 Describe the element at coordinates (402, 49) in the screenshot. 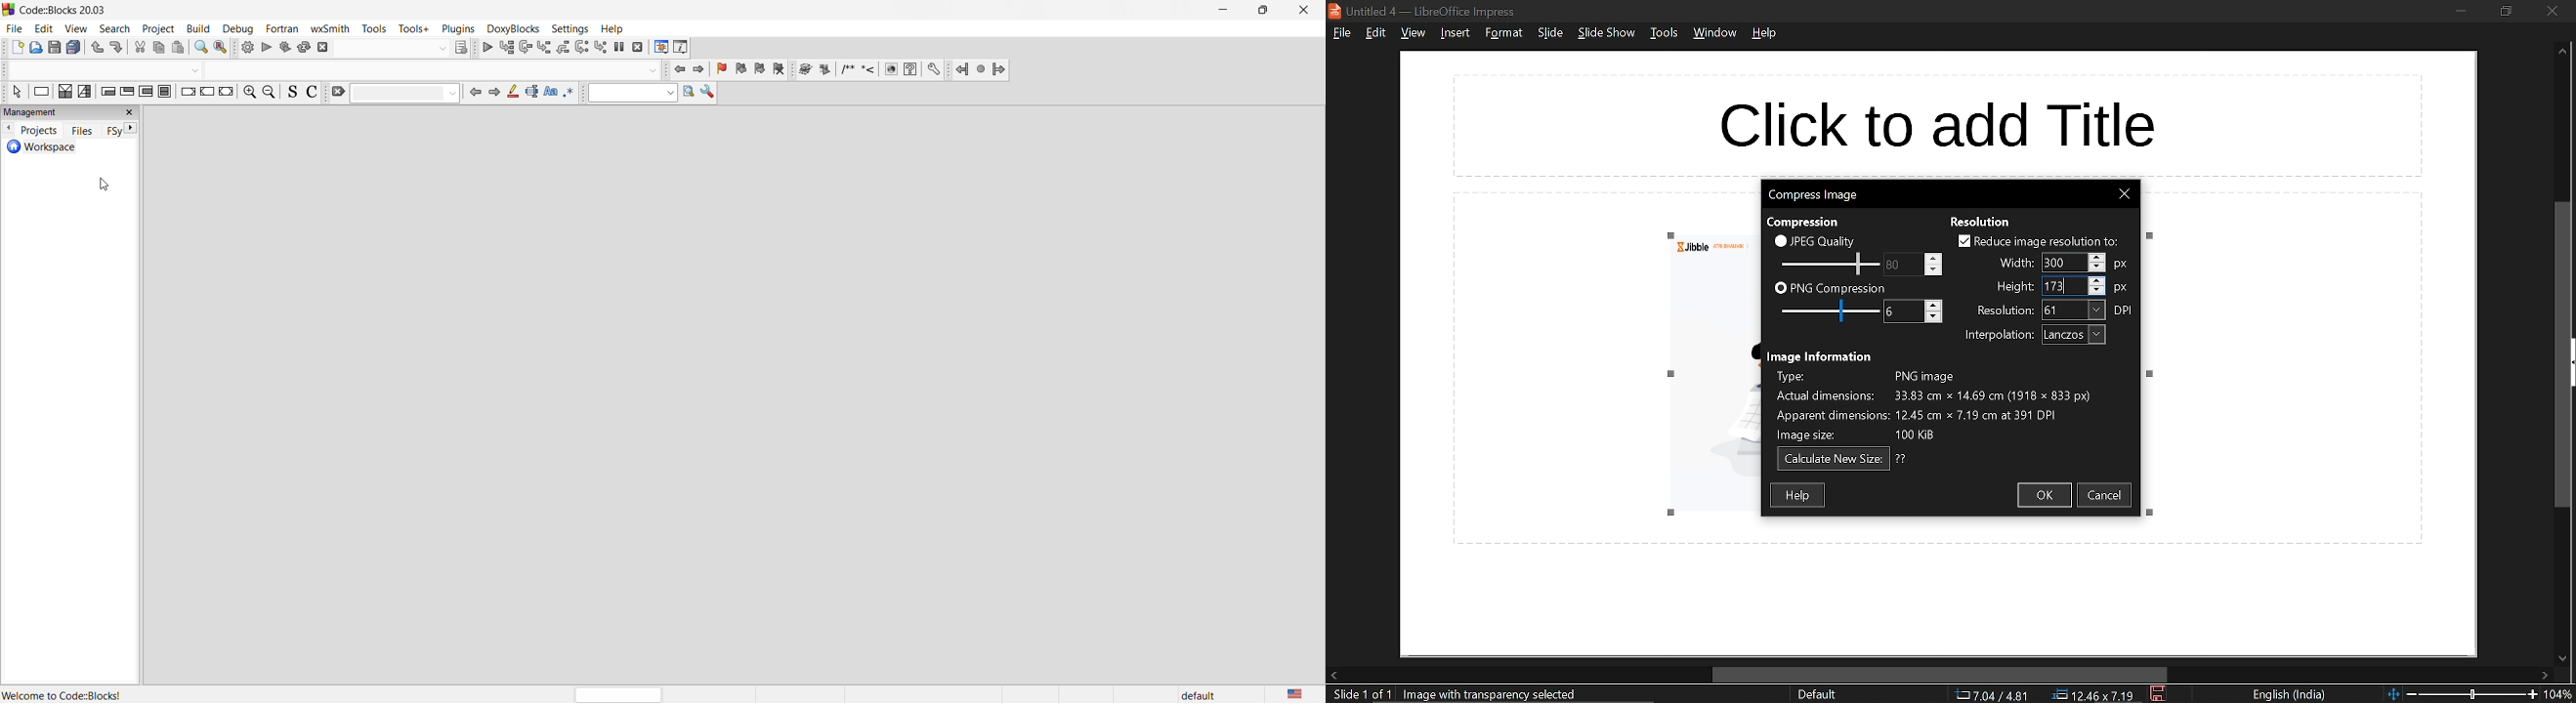

I see `show the select target dialog` at that location.